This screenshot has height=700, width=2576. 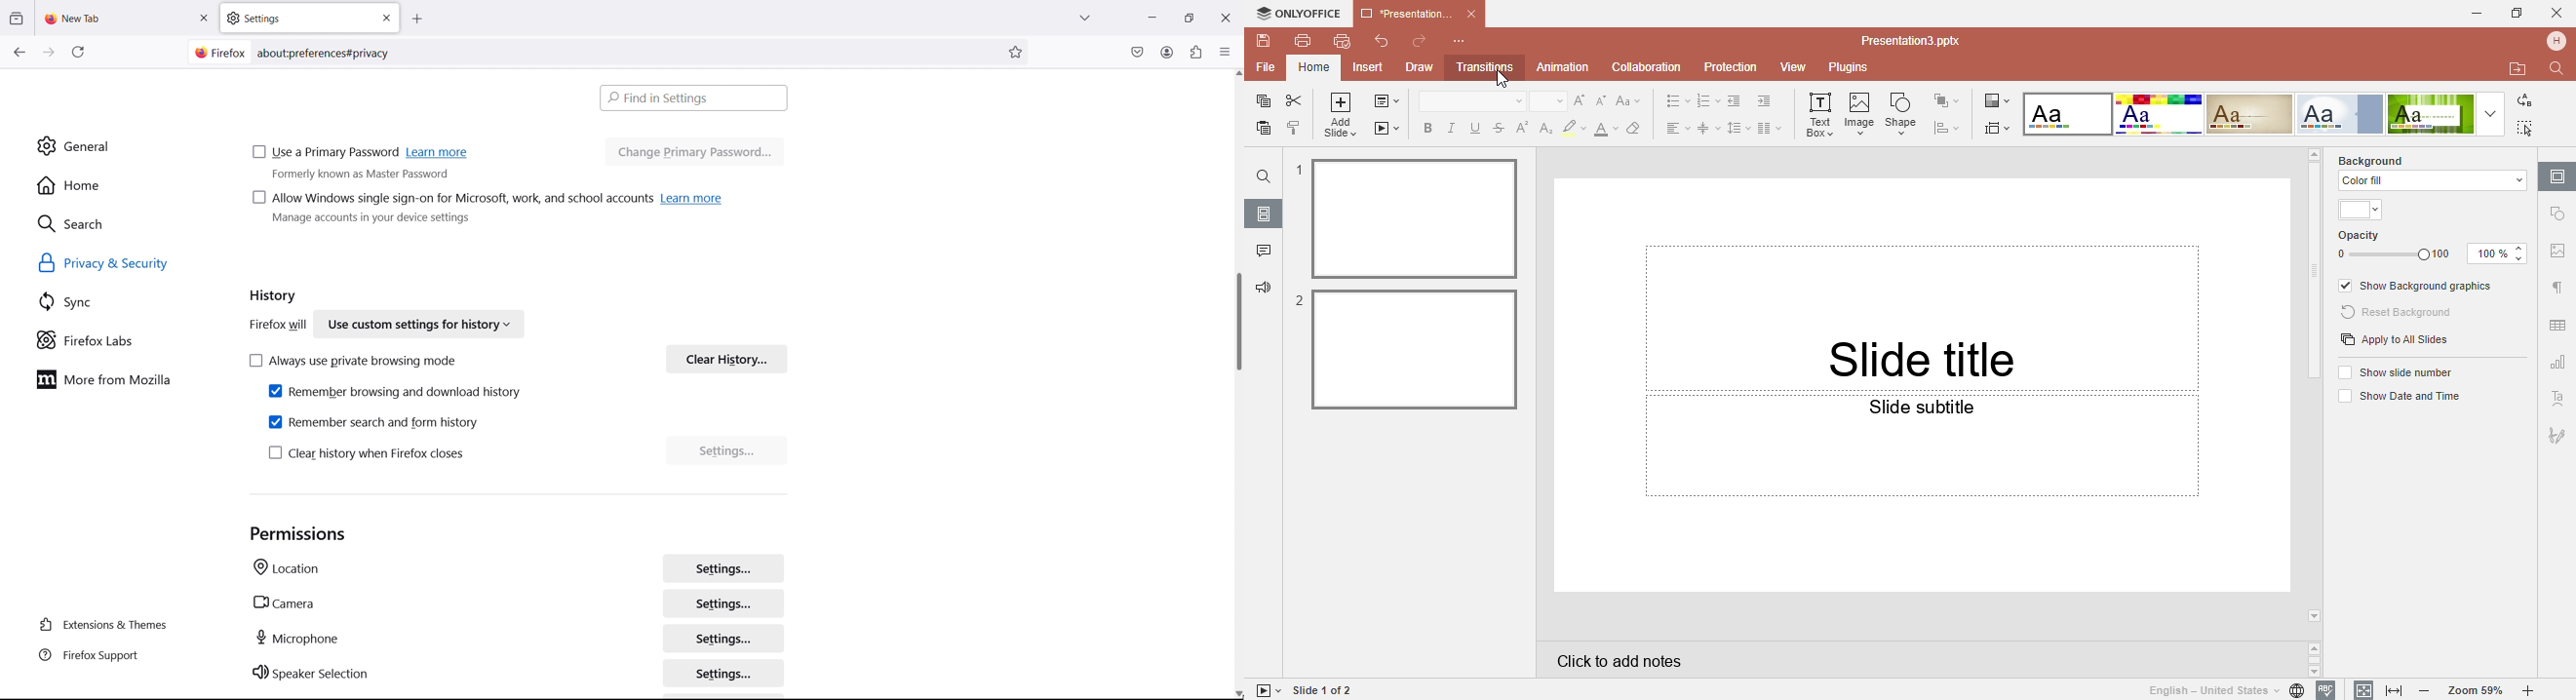 What do you see at coordinates (1607, 127) in the screenshot?
I see `Font color` at bounding box center [1607, 127].